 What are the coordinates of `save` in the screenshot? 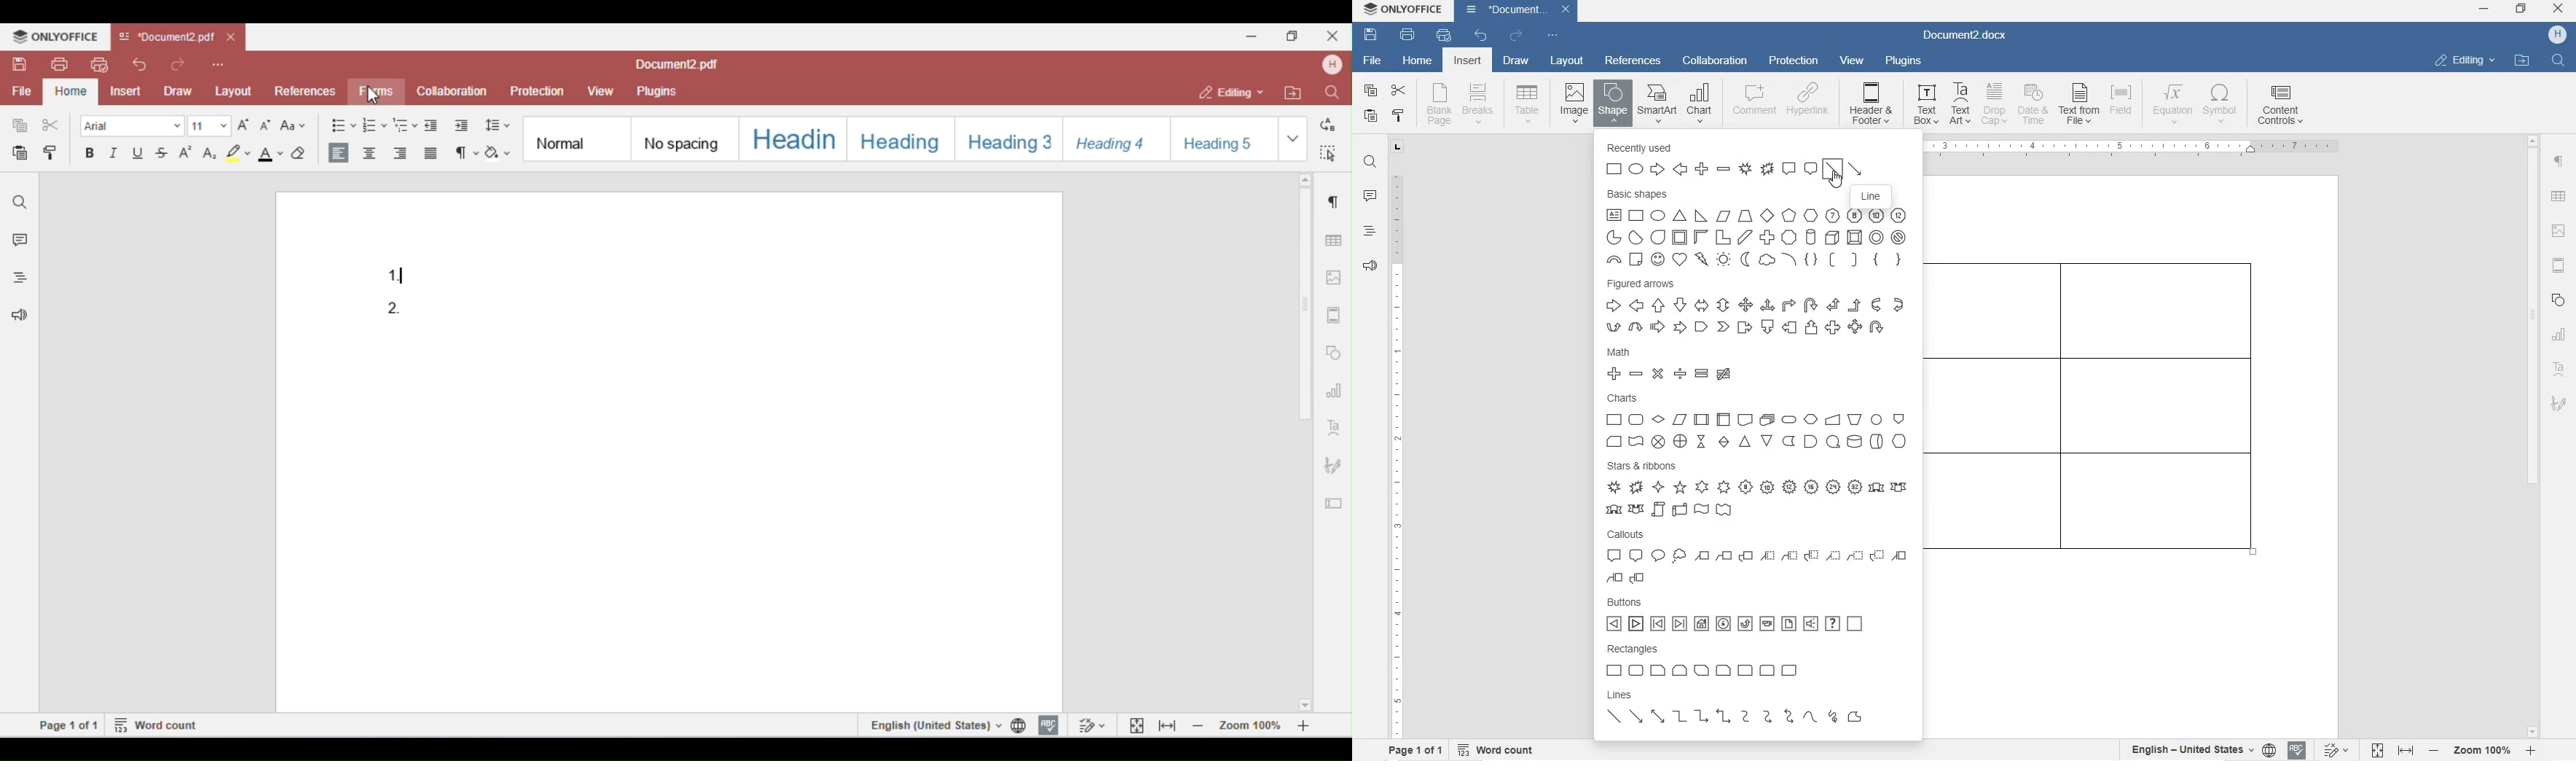 It's located at (1371, 35).